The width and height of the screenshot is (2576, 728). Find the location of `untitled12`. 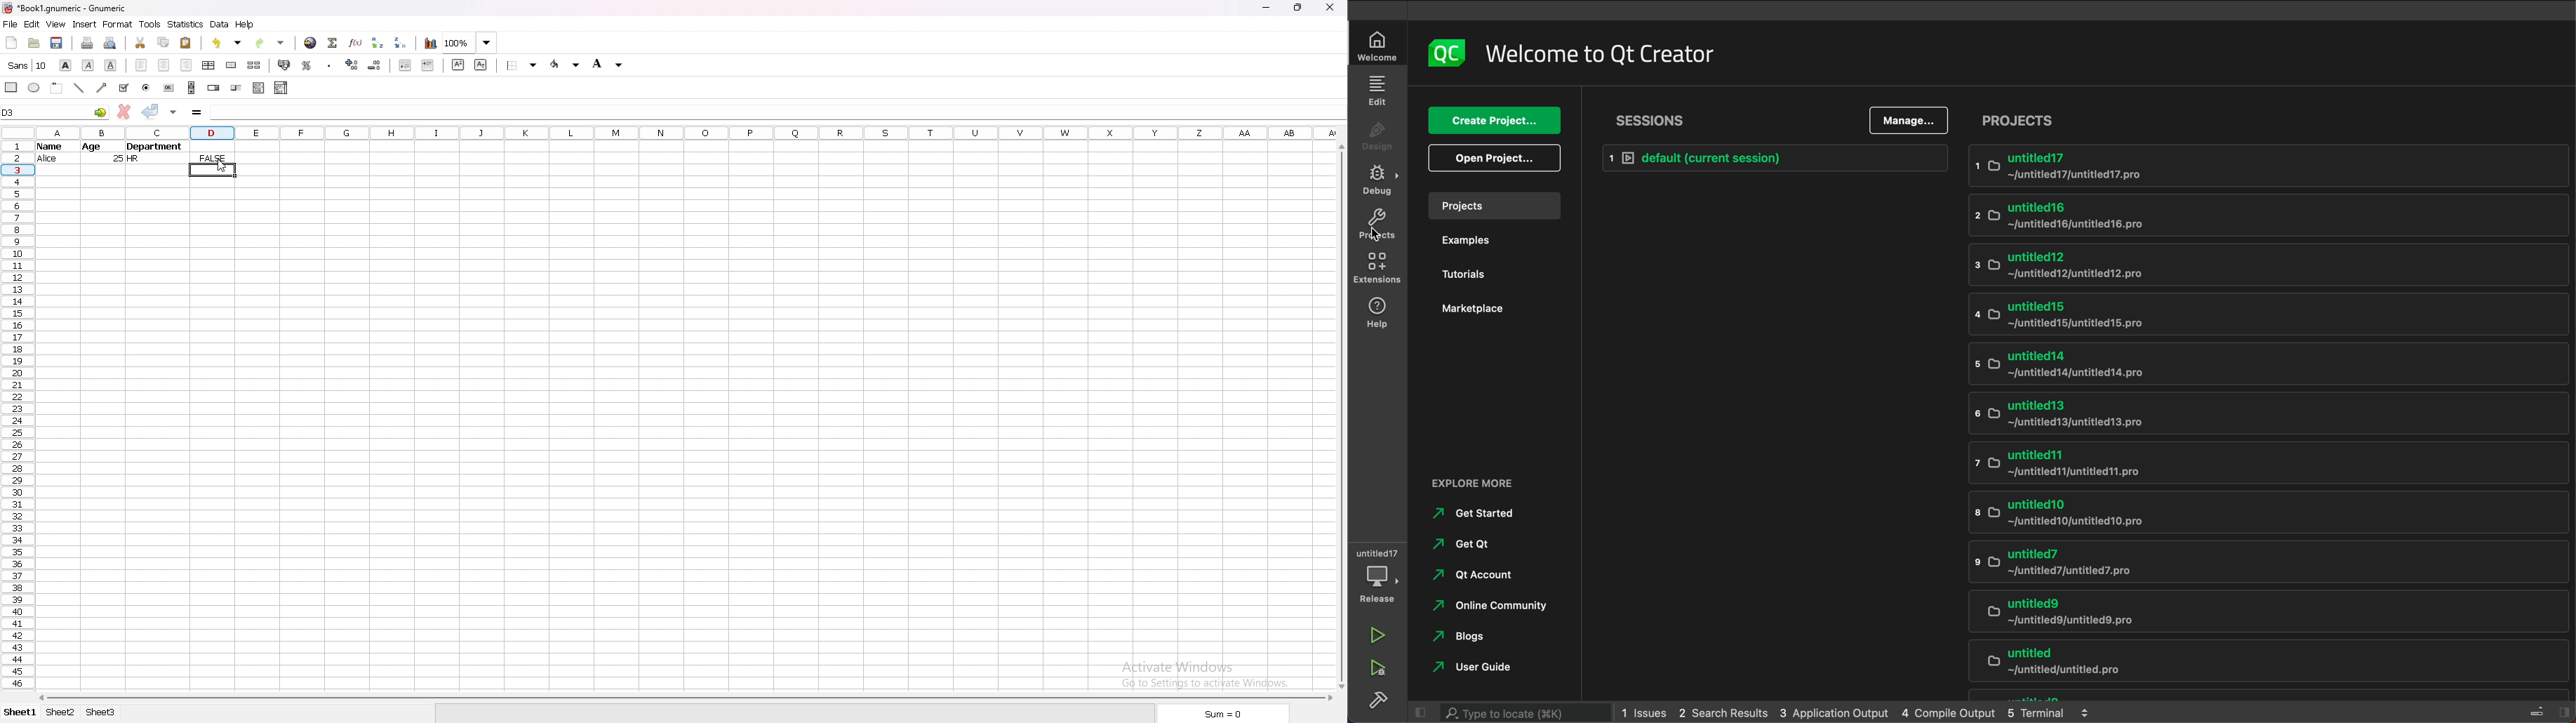

untitled12 is located at coordinates (2199, 264).